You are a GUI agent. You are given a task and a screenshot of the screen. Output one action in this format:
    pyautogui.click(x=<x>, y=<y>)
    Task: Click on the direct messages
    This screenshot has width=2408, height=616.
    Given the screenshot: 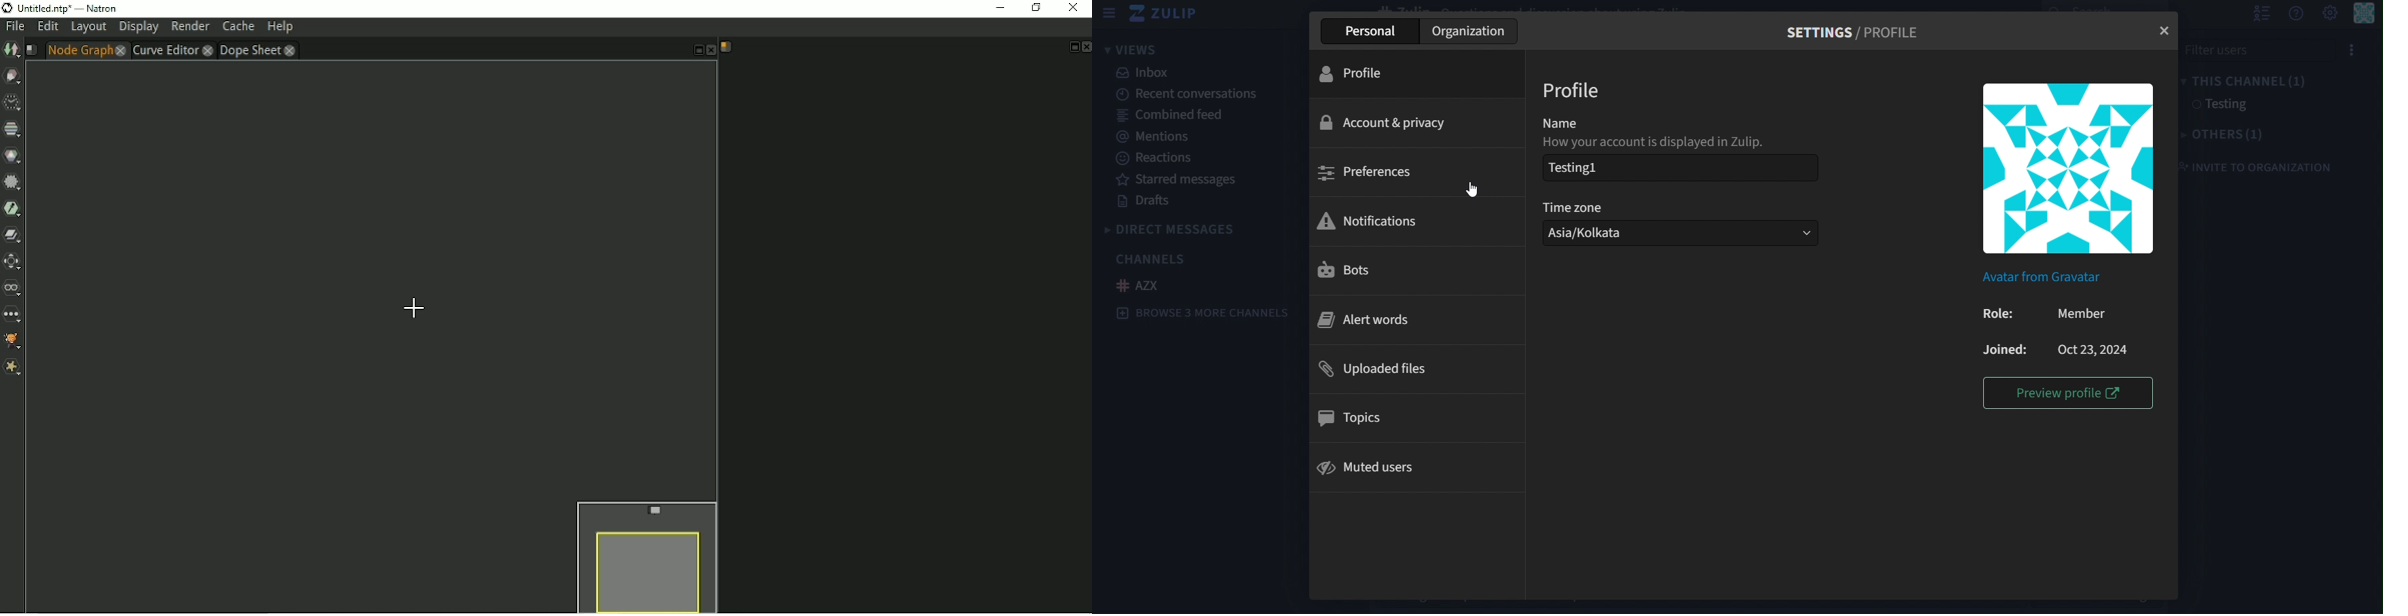 What is the action you would take?
    pyautogui.click(x=1180, y=228)
    